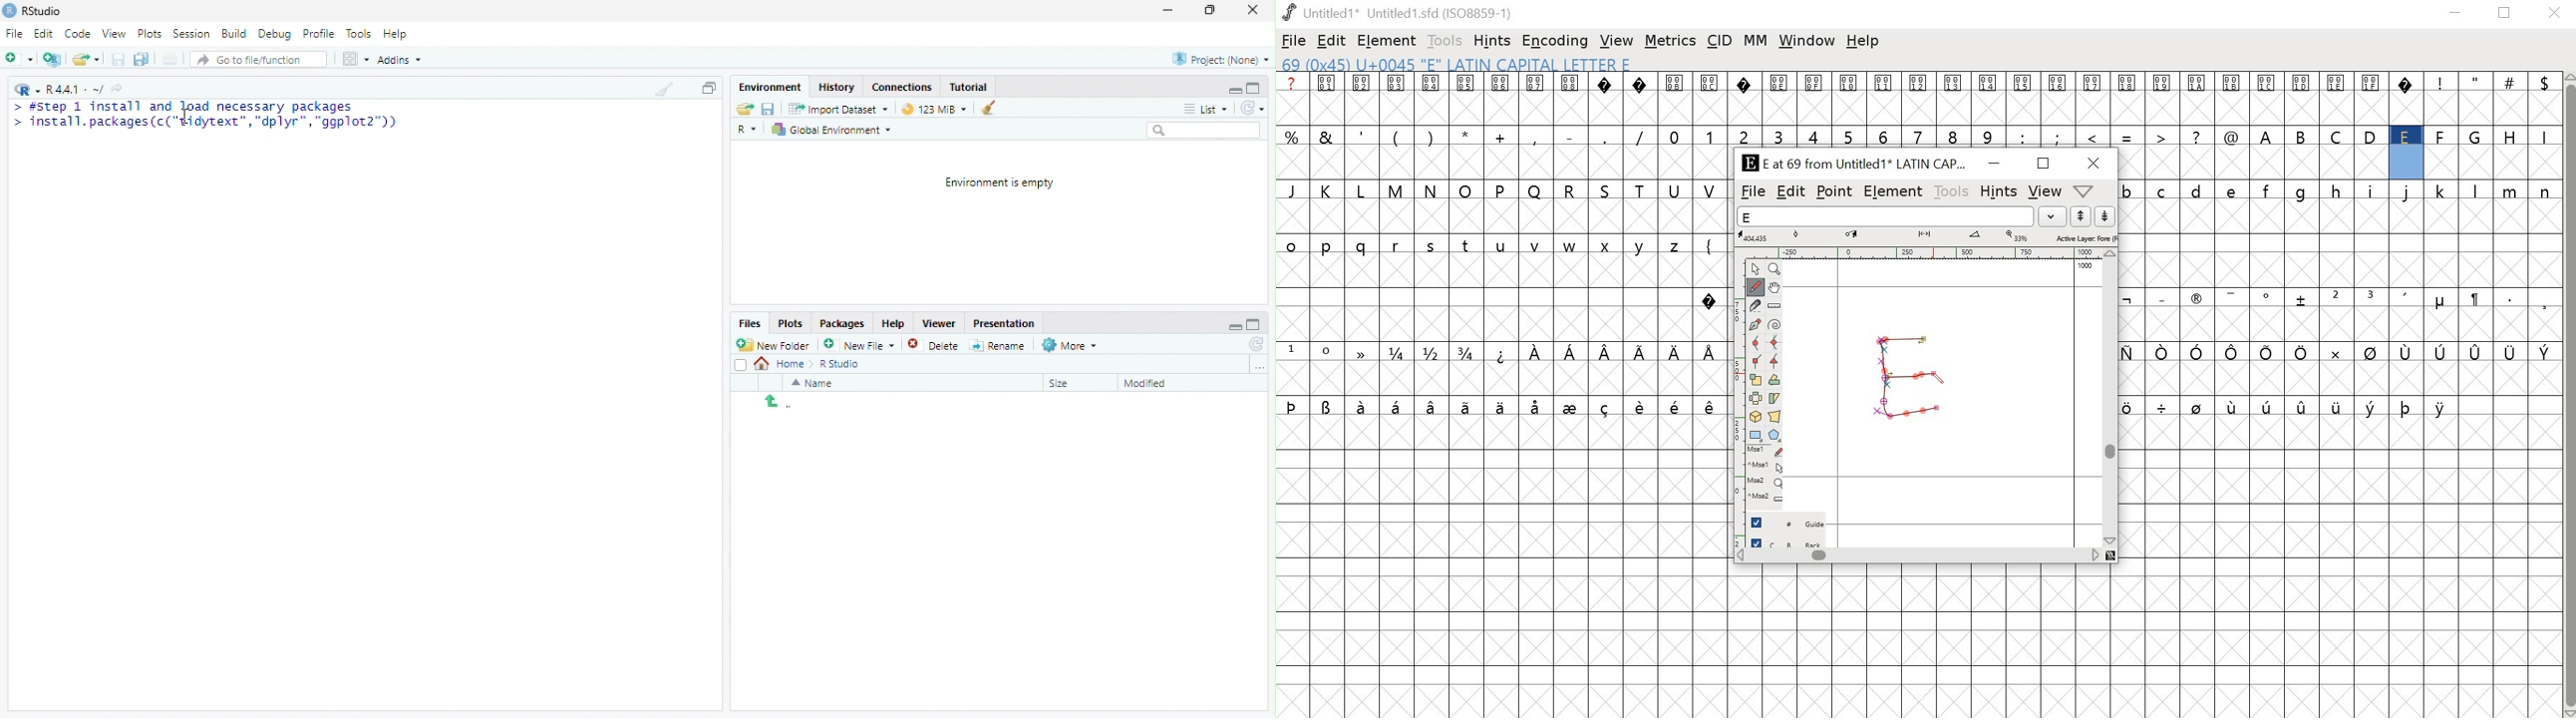  I want to click on Global Environment, so click(831, 129).